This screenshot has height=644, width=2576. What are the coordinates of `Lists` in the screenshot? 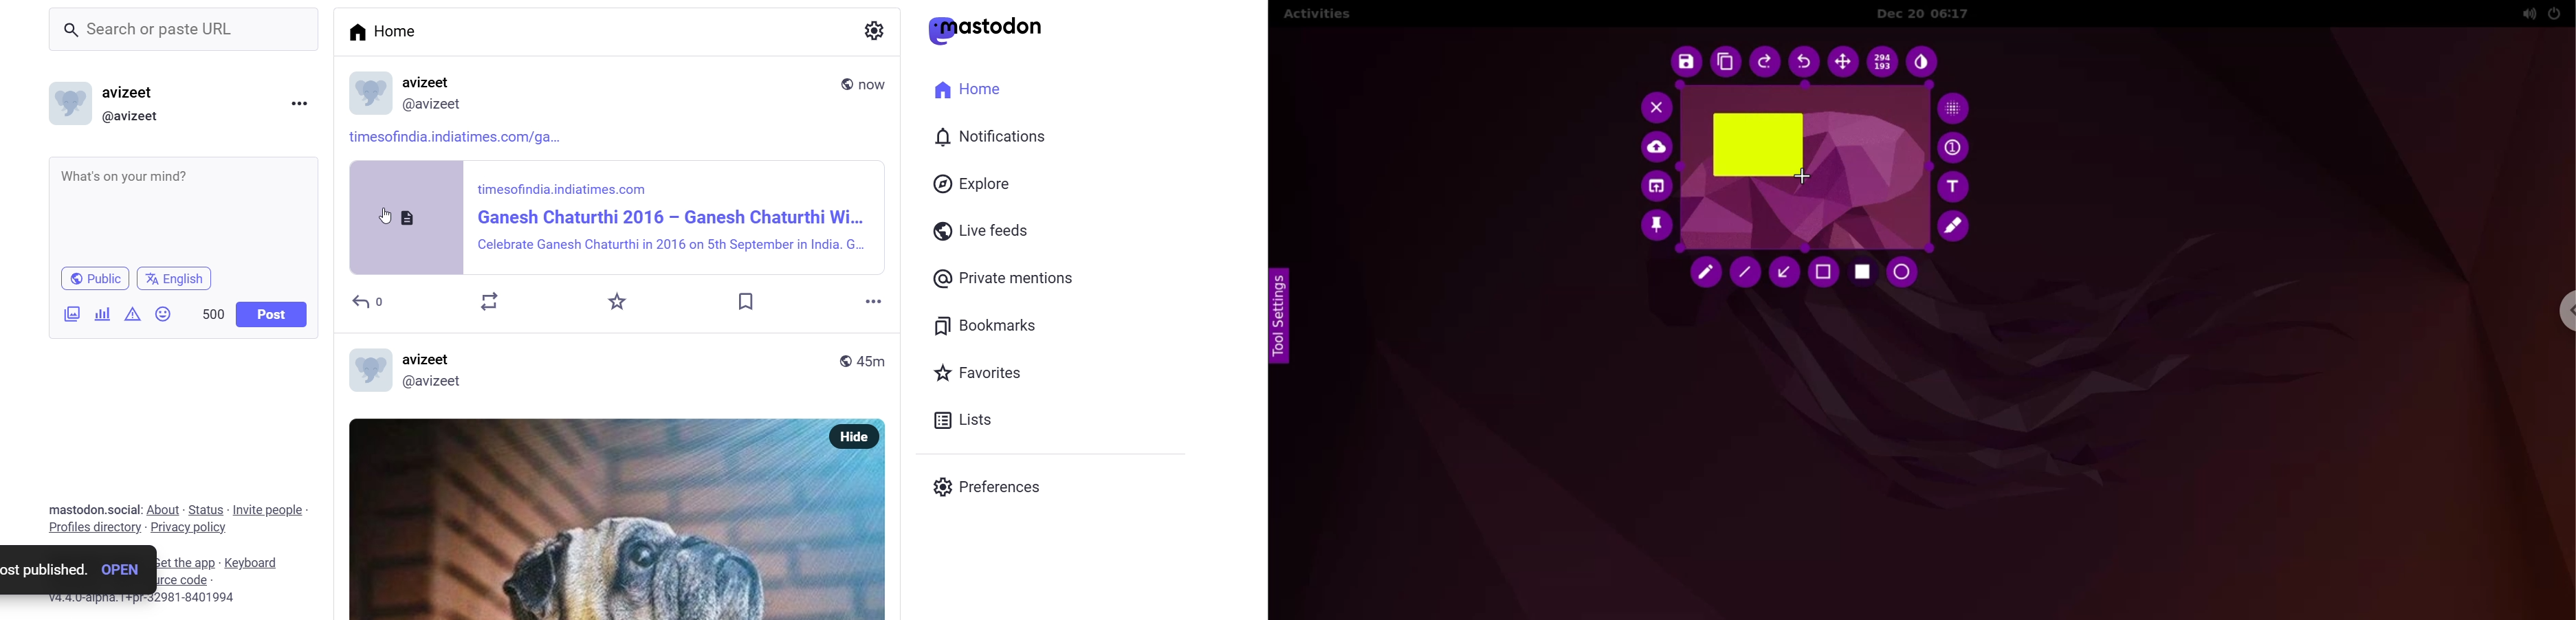 It's located at (968, 423).